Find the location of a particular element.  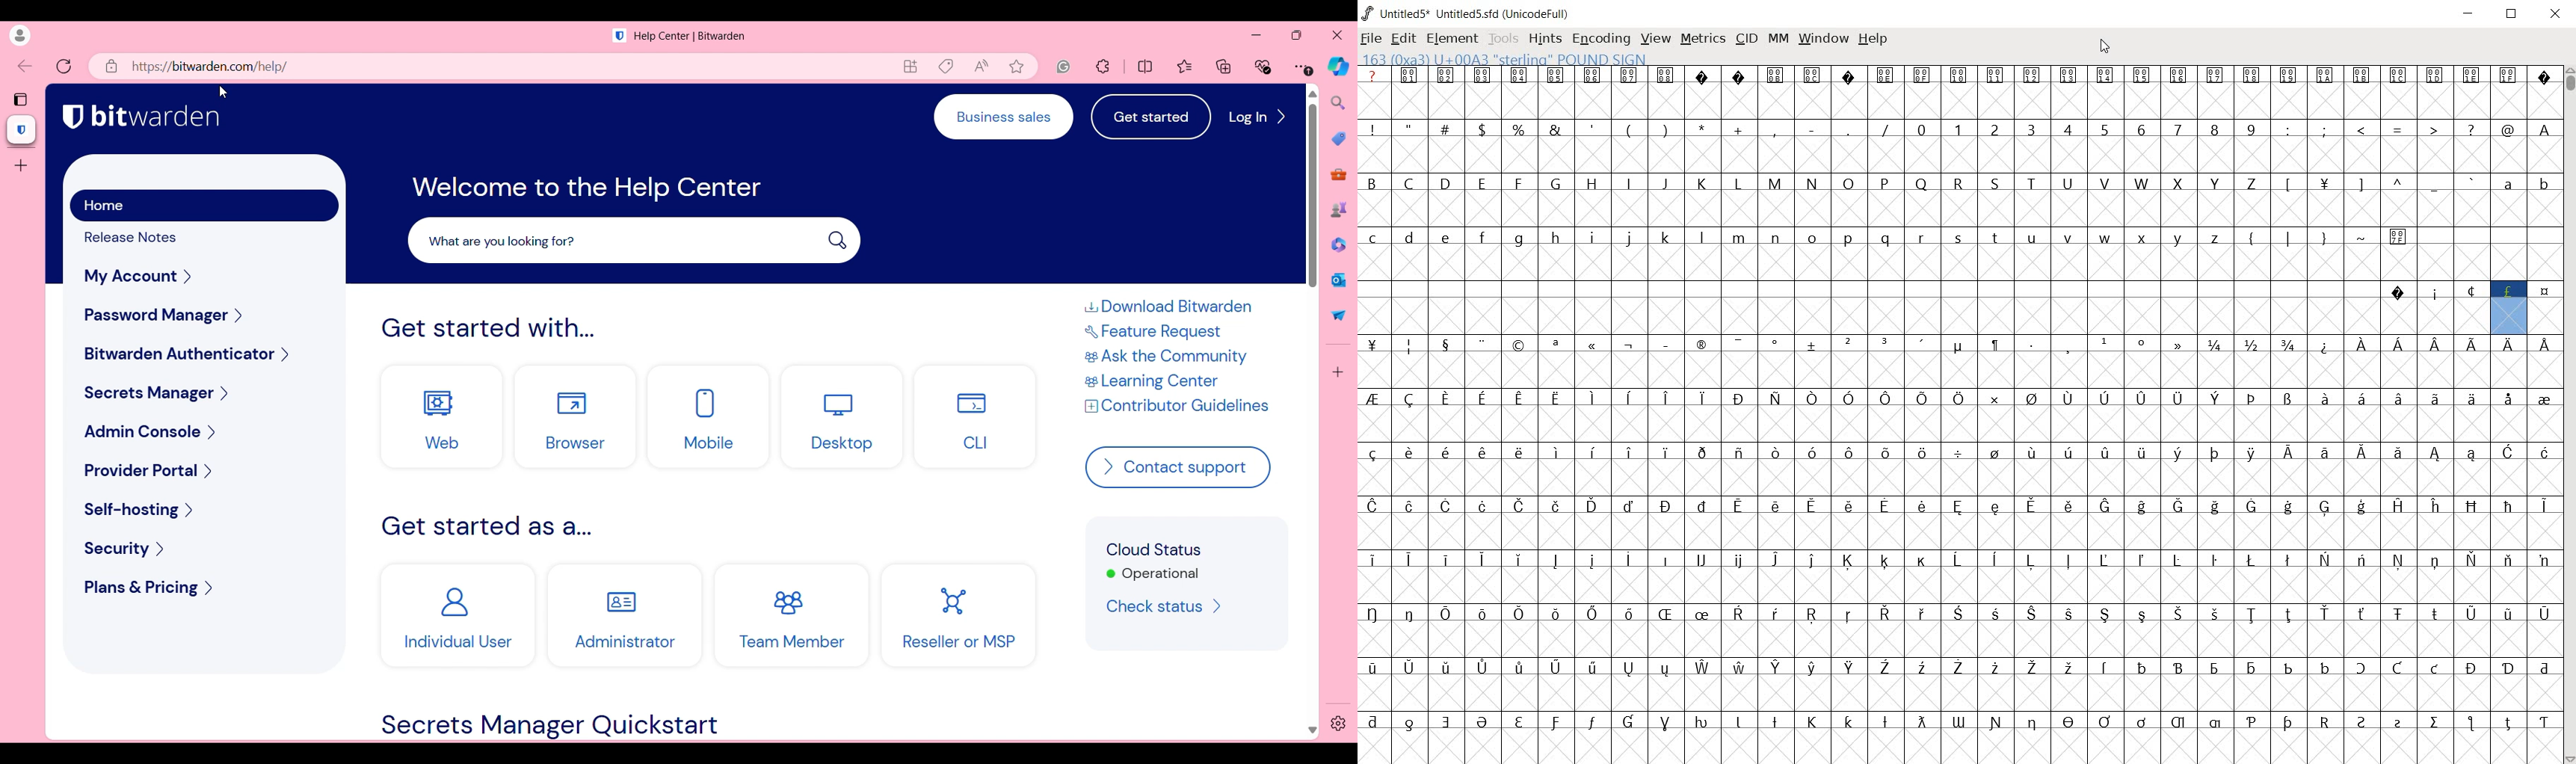

MINIMIZE is located at coordinates (2470, 13).